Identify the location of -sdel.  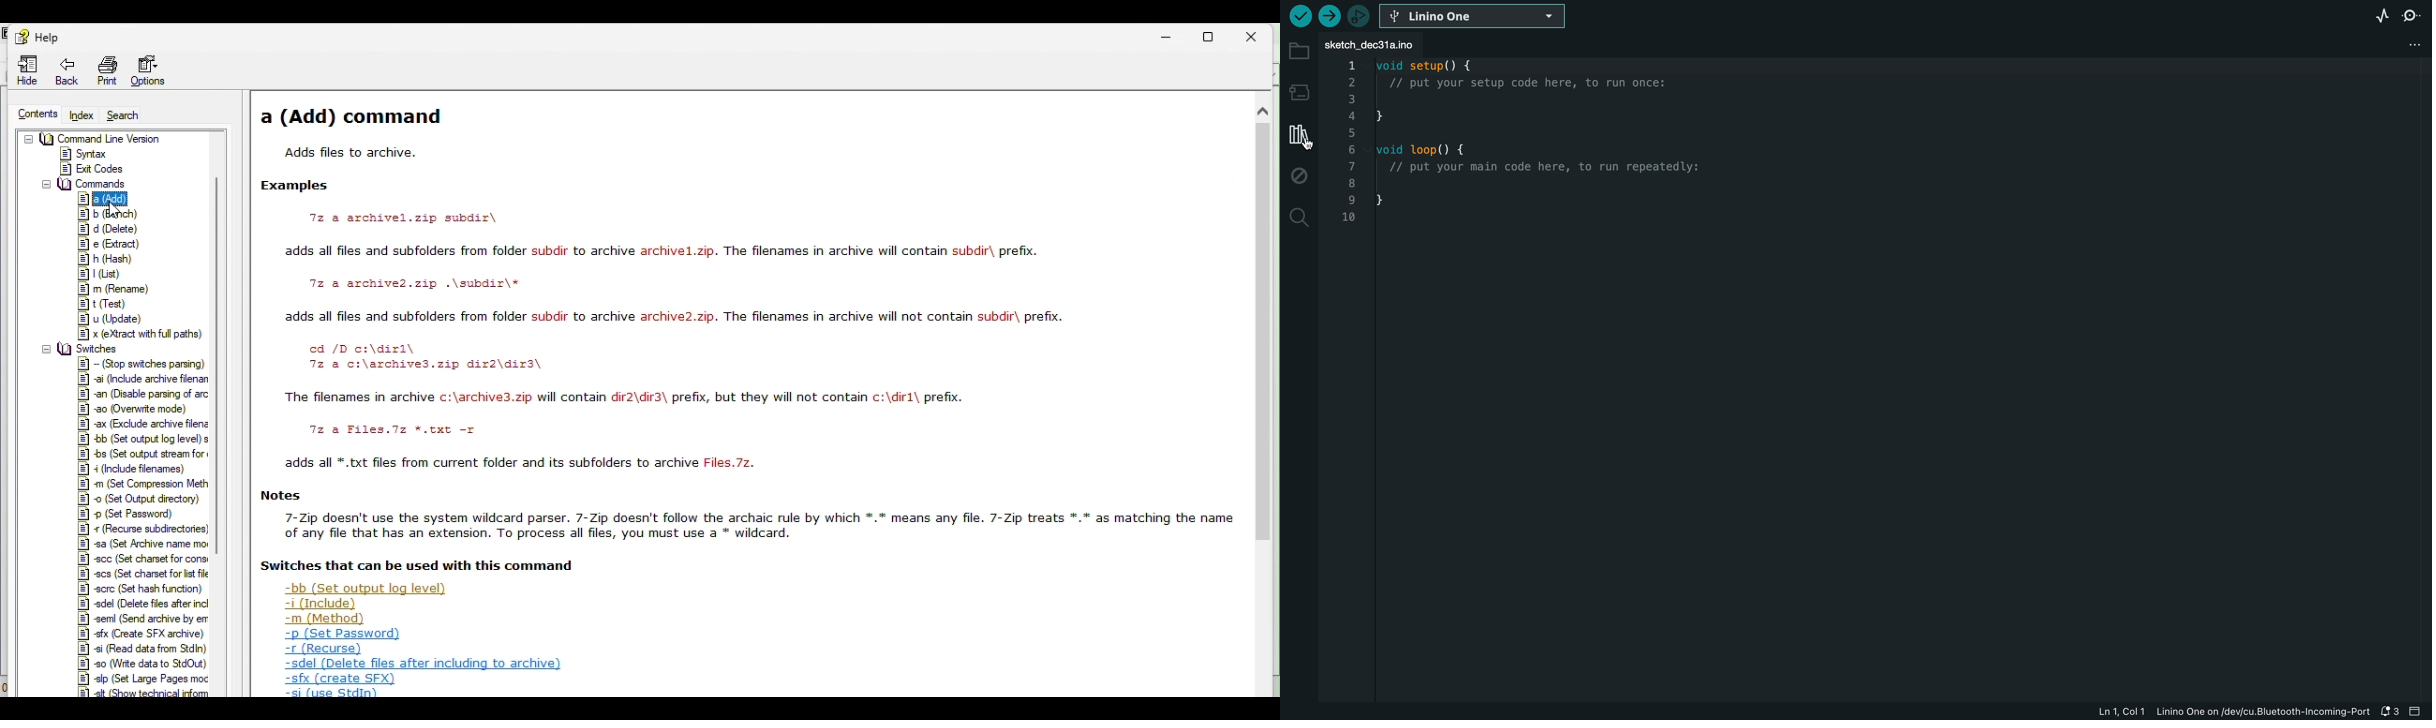
(145, 604).